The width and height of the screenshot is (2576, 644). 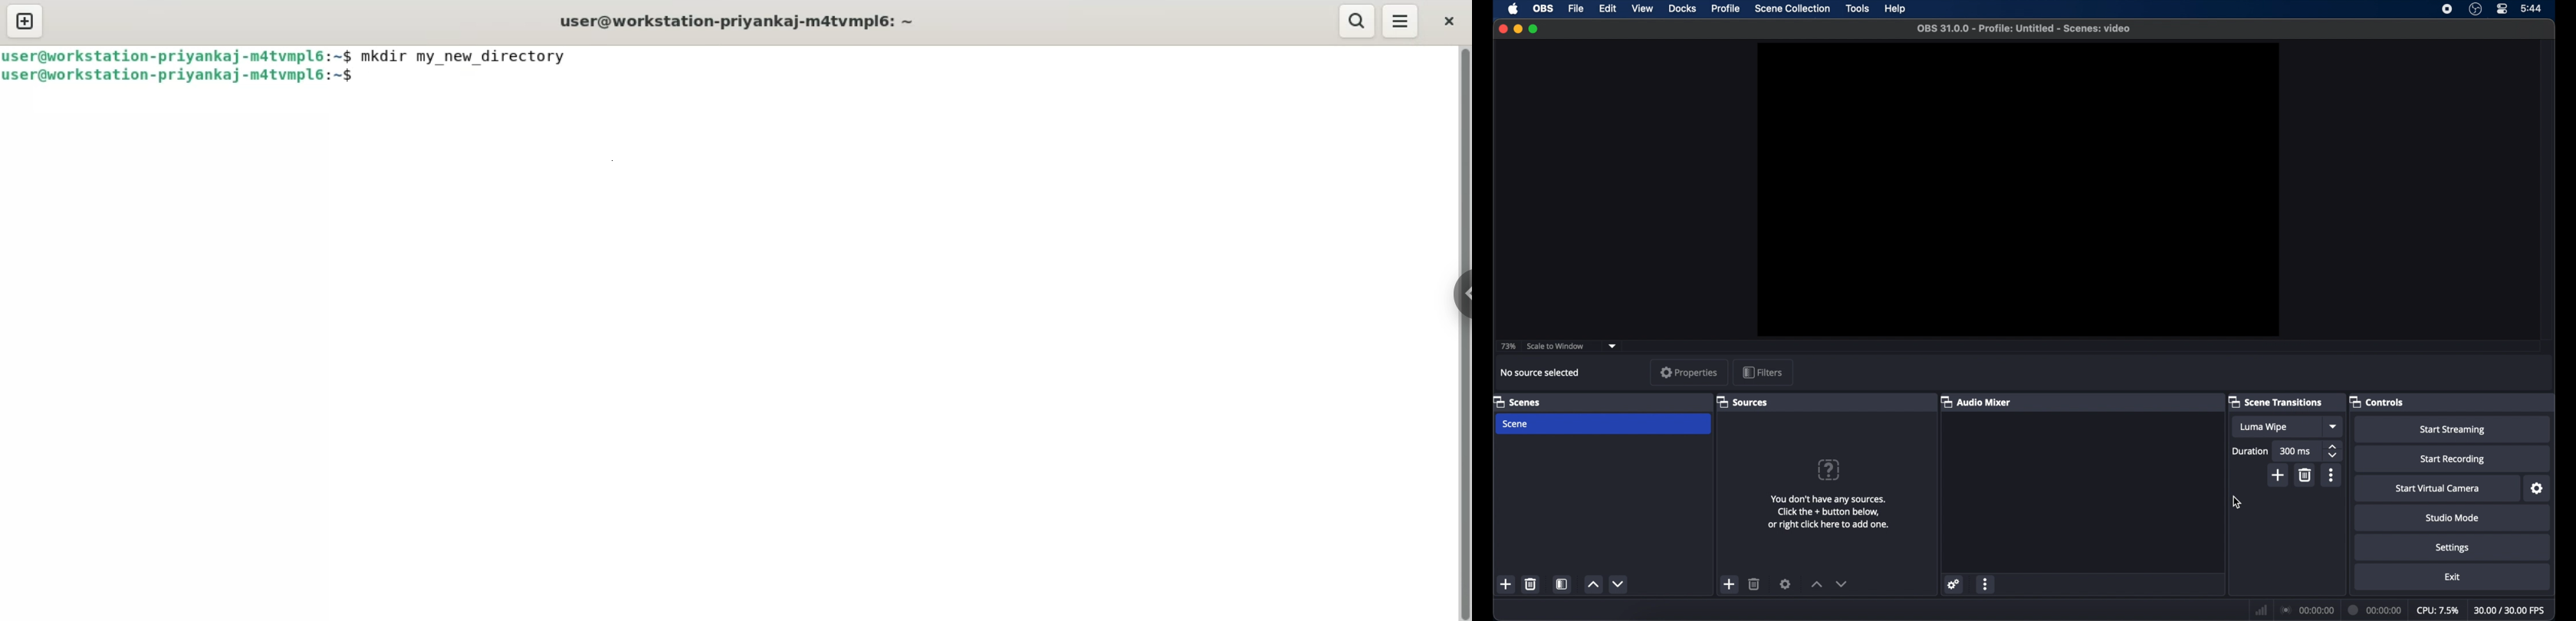 I want to click on settings, so click(x=2452, y=548).